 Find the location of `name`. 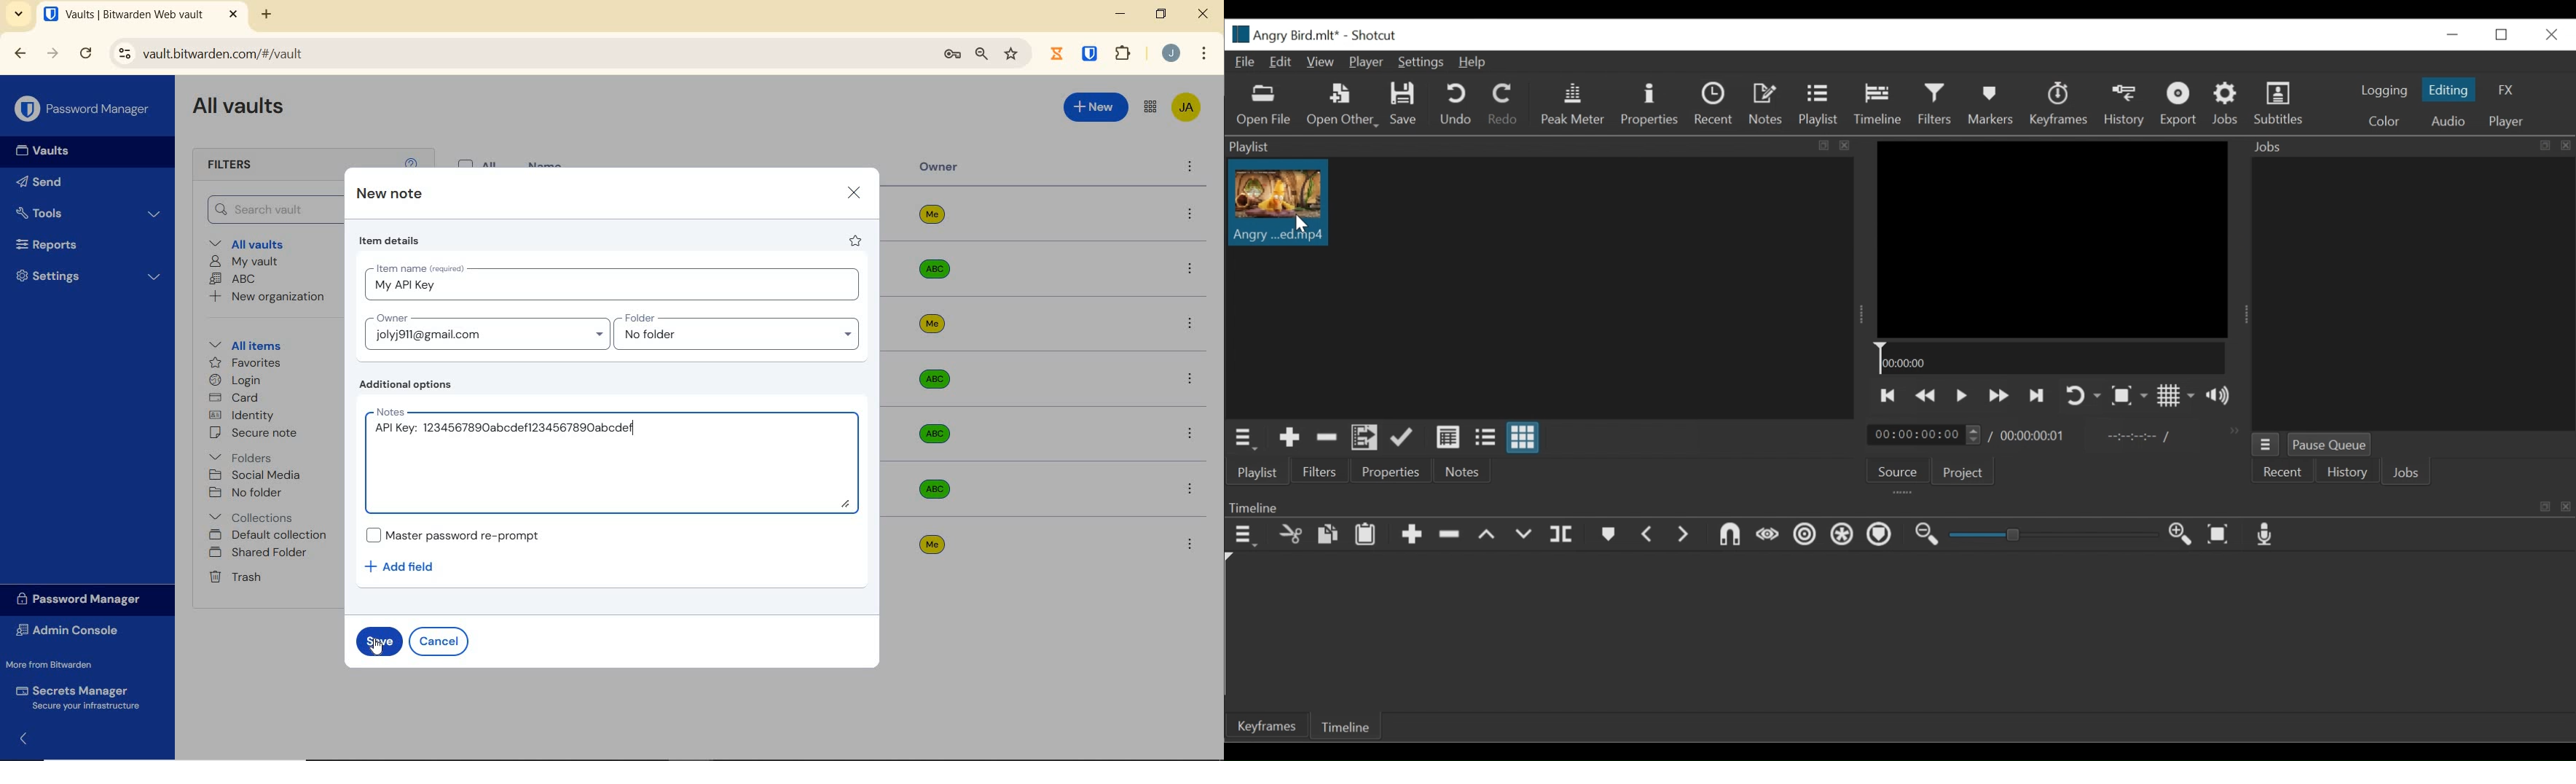

name is located at coordinates (547, 163).